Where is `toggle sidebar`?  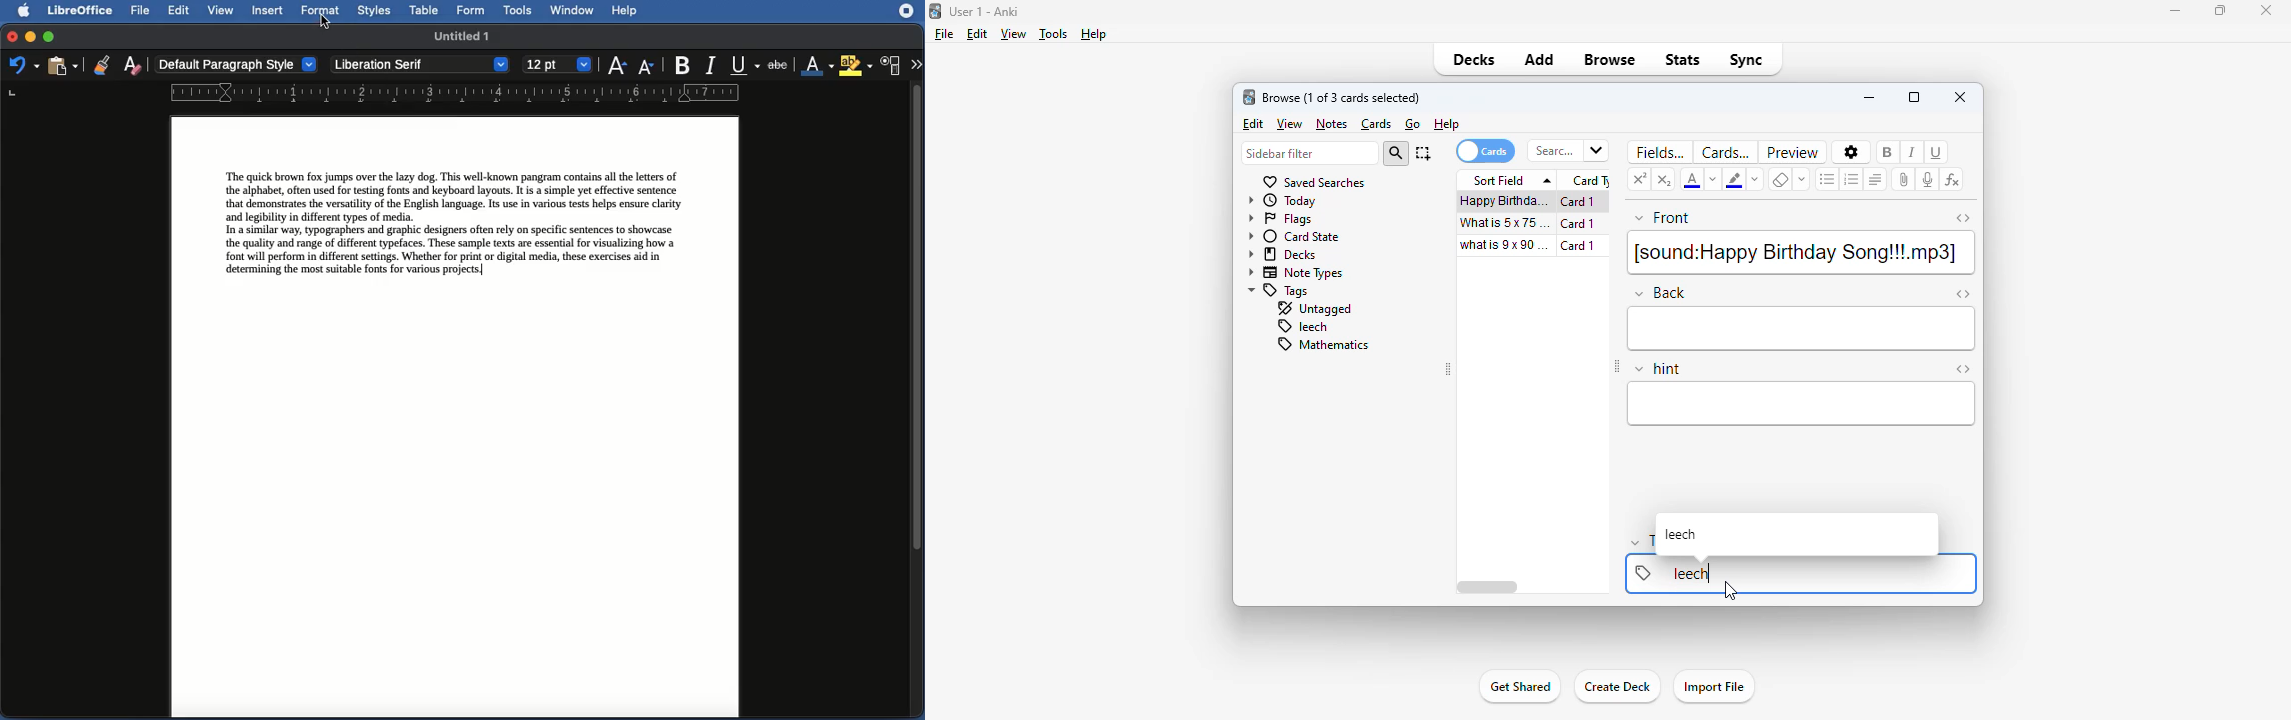
toggle sidebar is located at coordinates (1449, 370).